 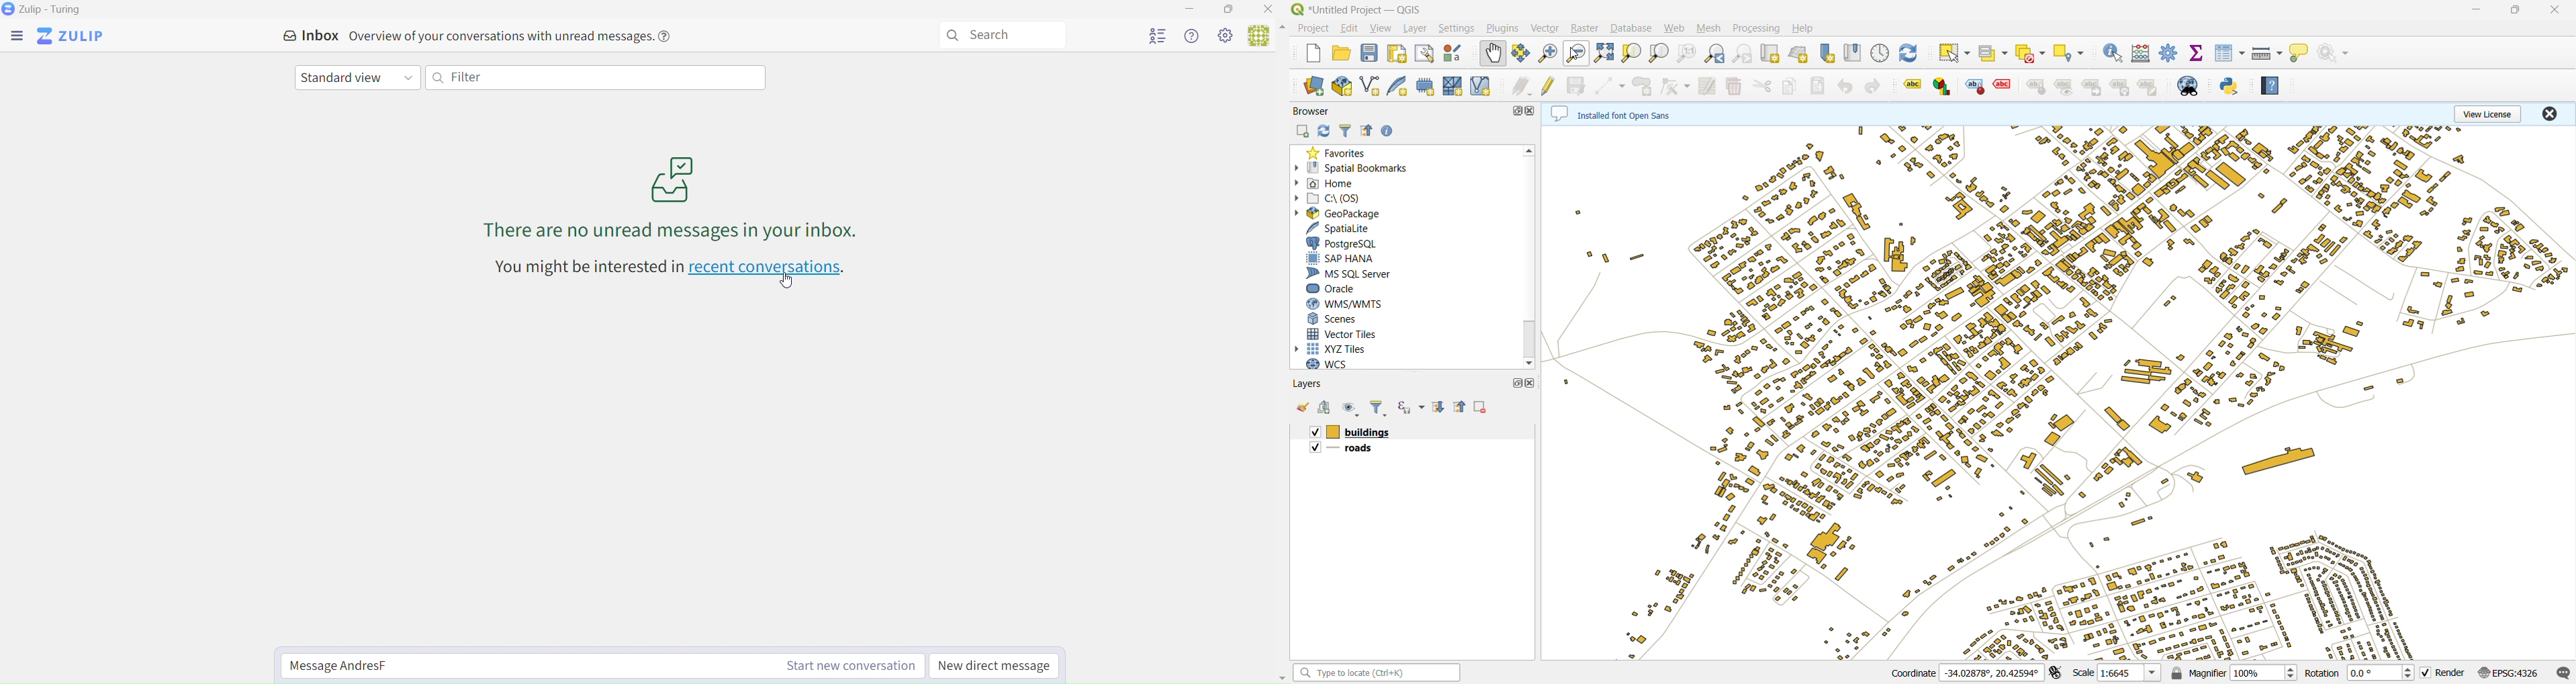 I want to click on xyz tiles, so click(x=1336, y=349).